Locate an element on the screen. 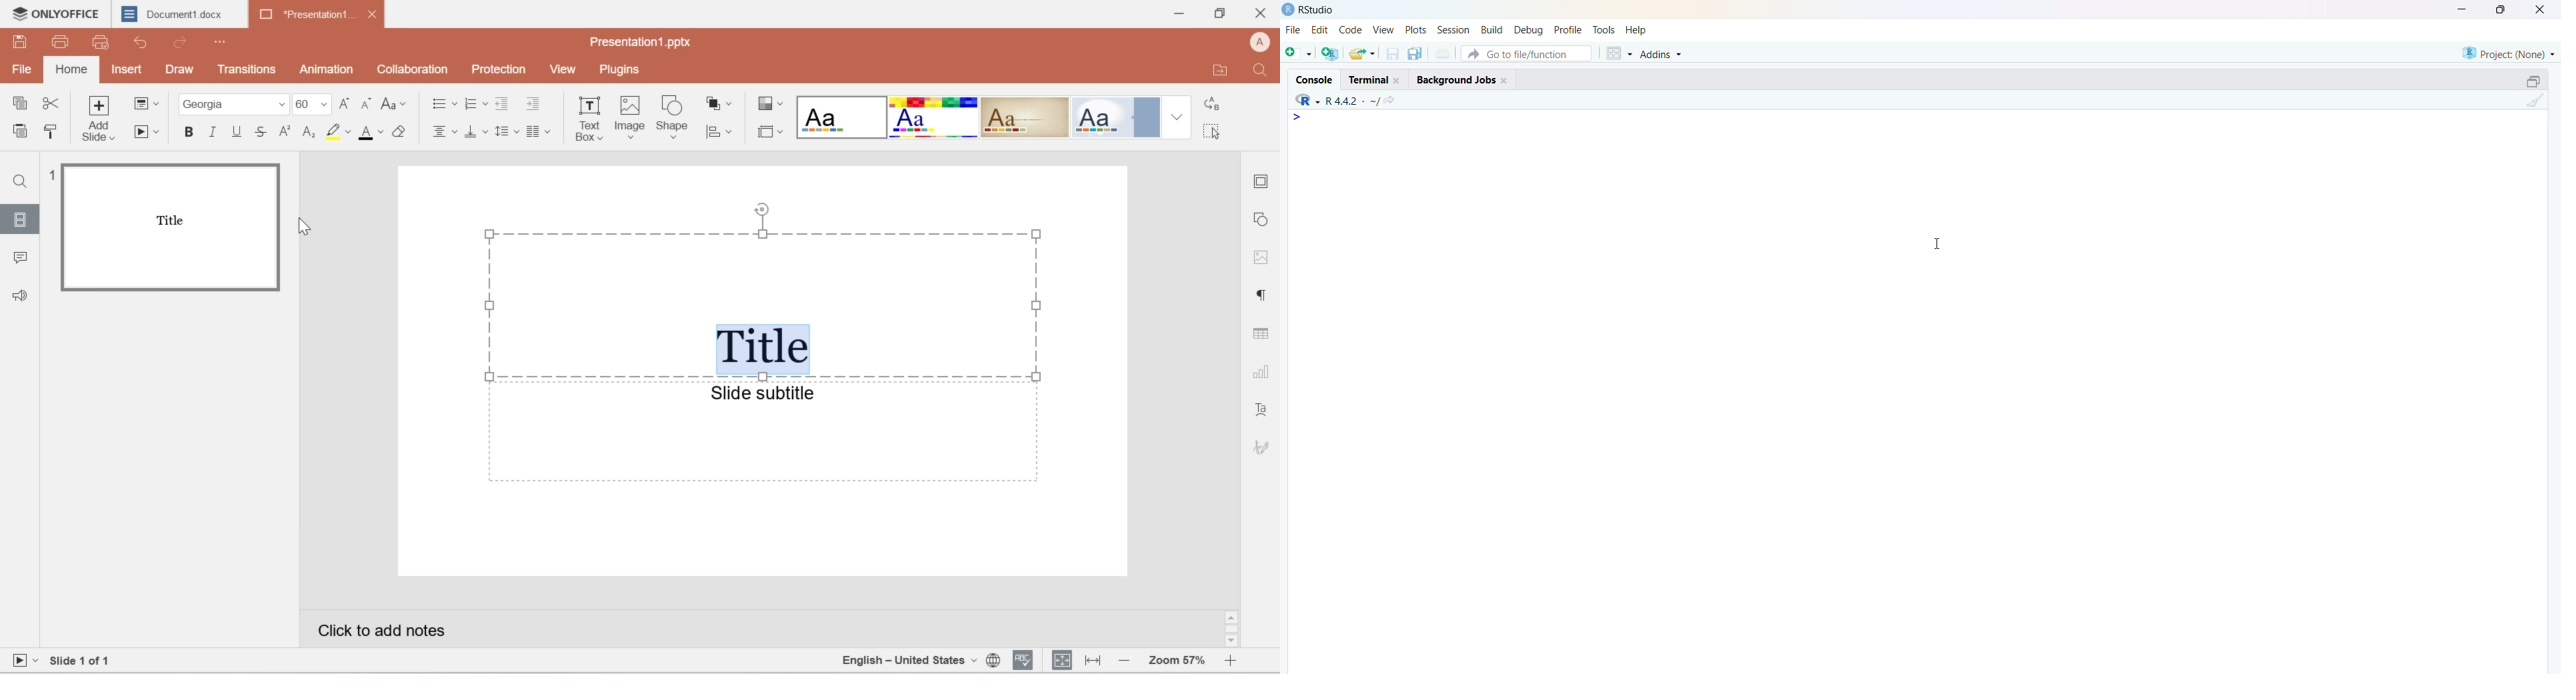  numbering is located at coordinates (51, 176).